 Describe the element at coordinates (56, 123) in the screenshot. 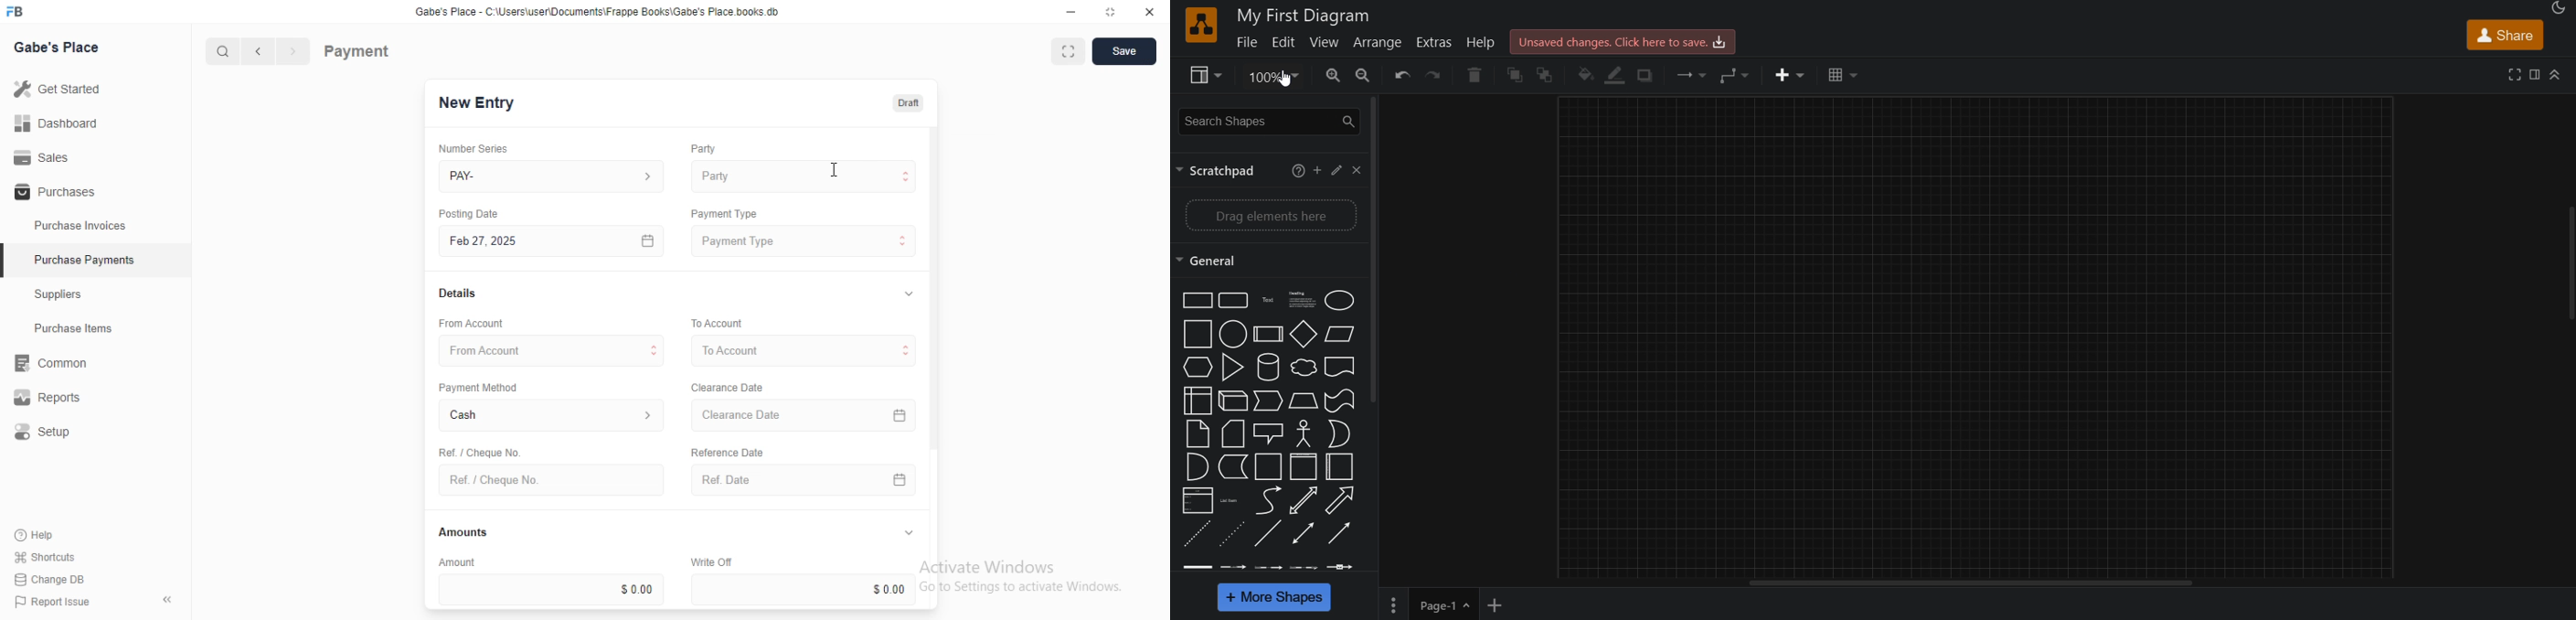

I see `Dashboard` at that location.